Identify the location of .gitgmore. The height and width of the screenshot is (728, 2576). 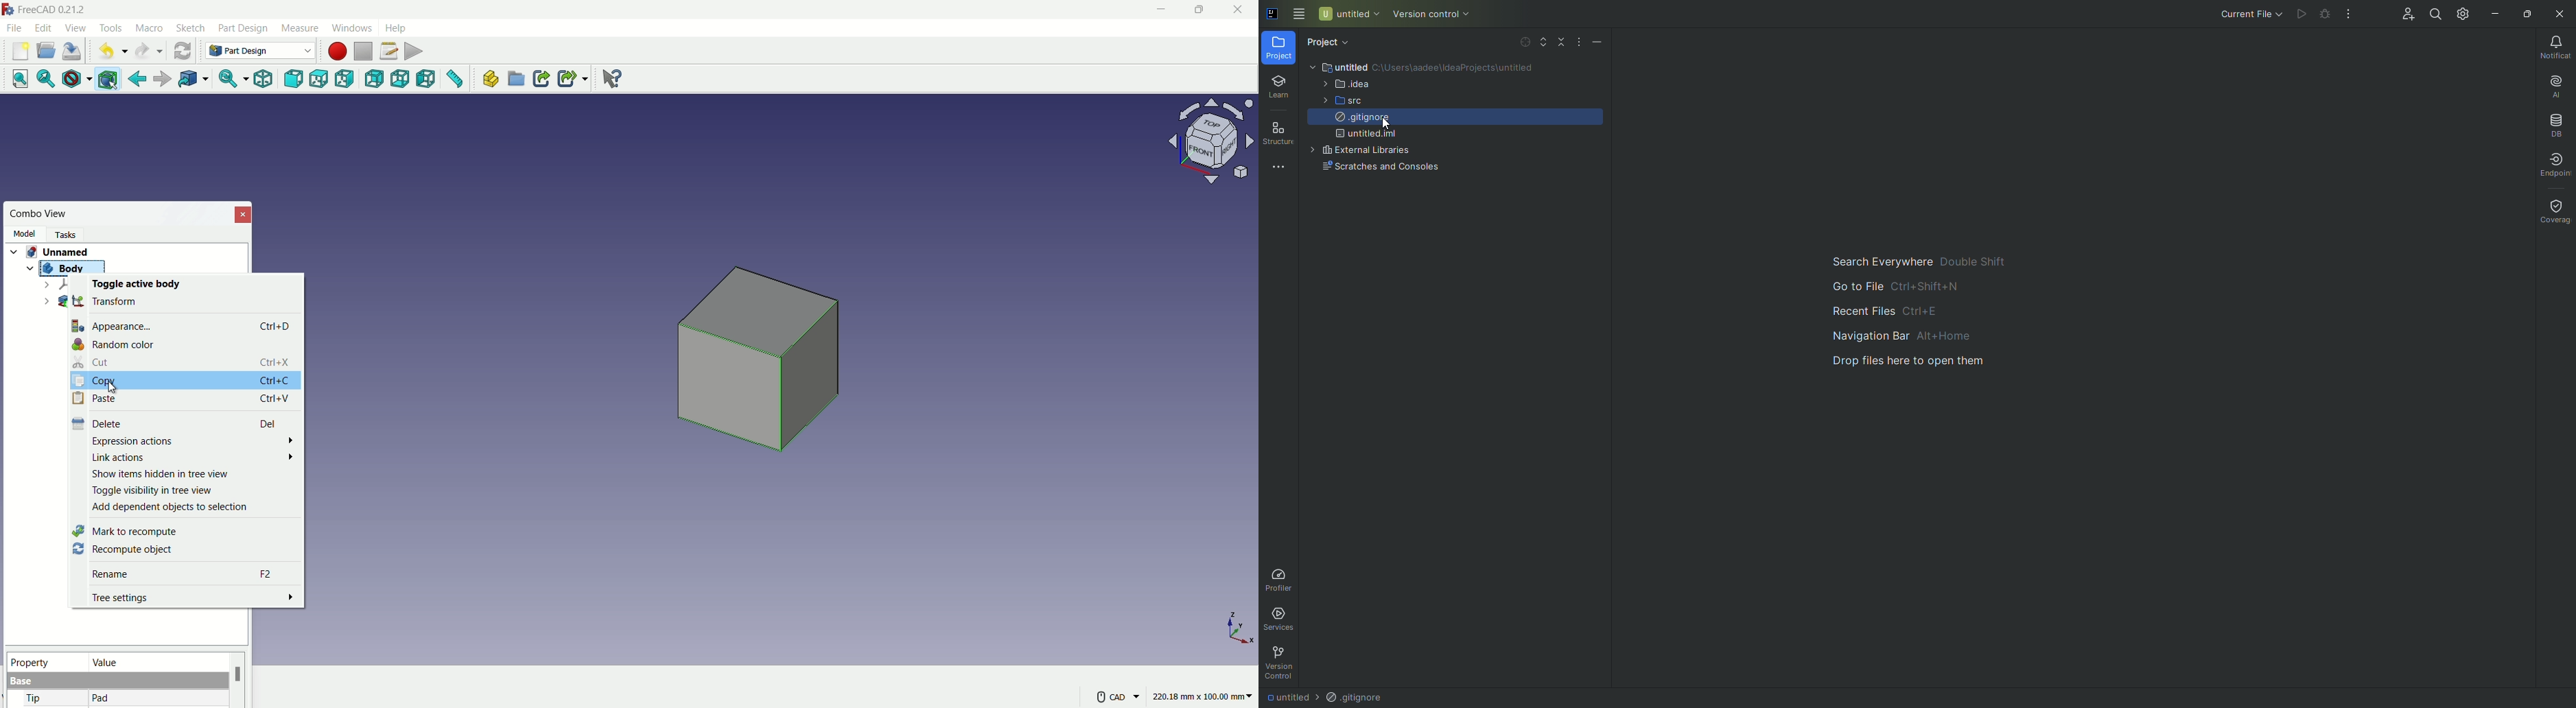
(1355, 698).